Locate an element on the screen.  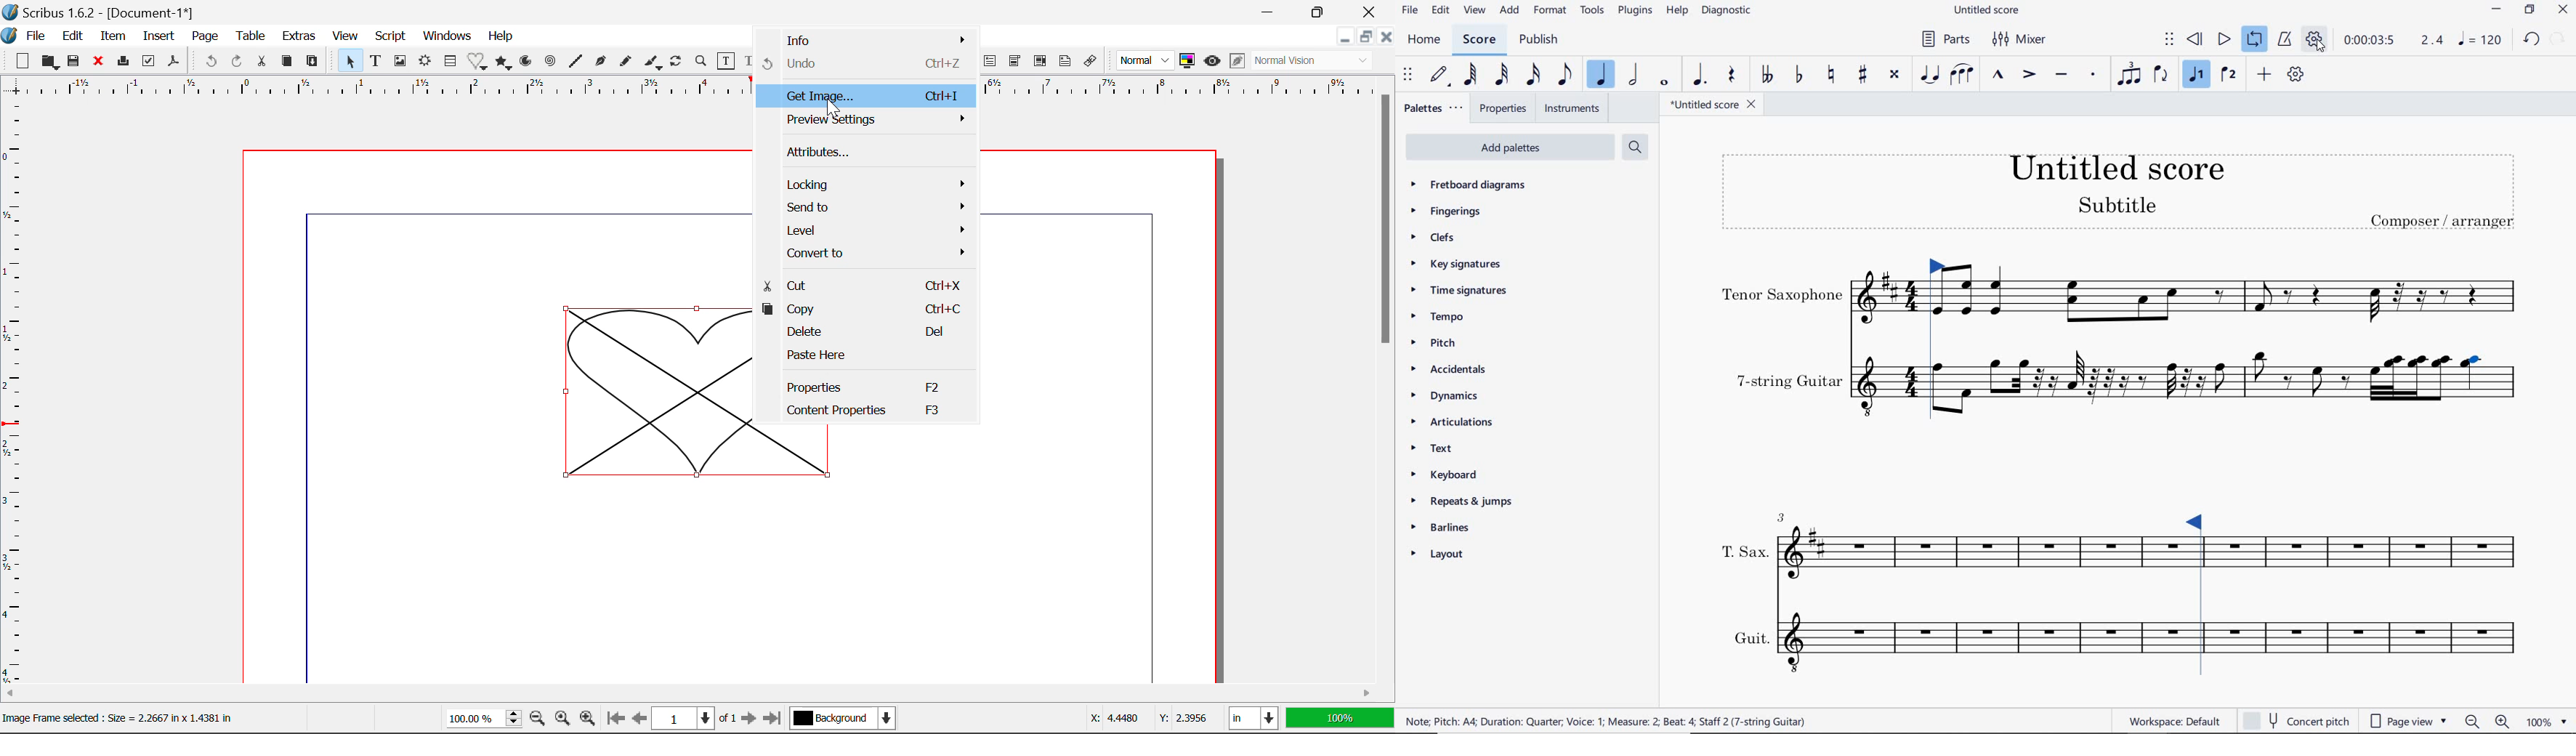
heart shape is located at coordinates (660, 392).